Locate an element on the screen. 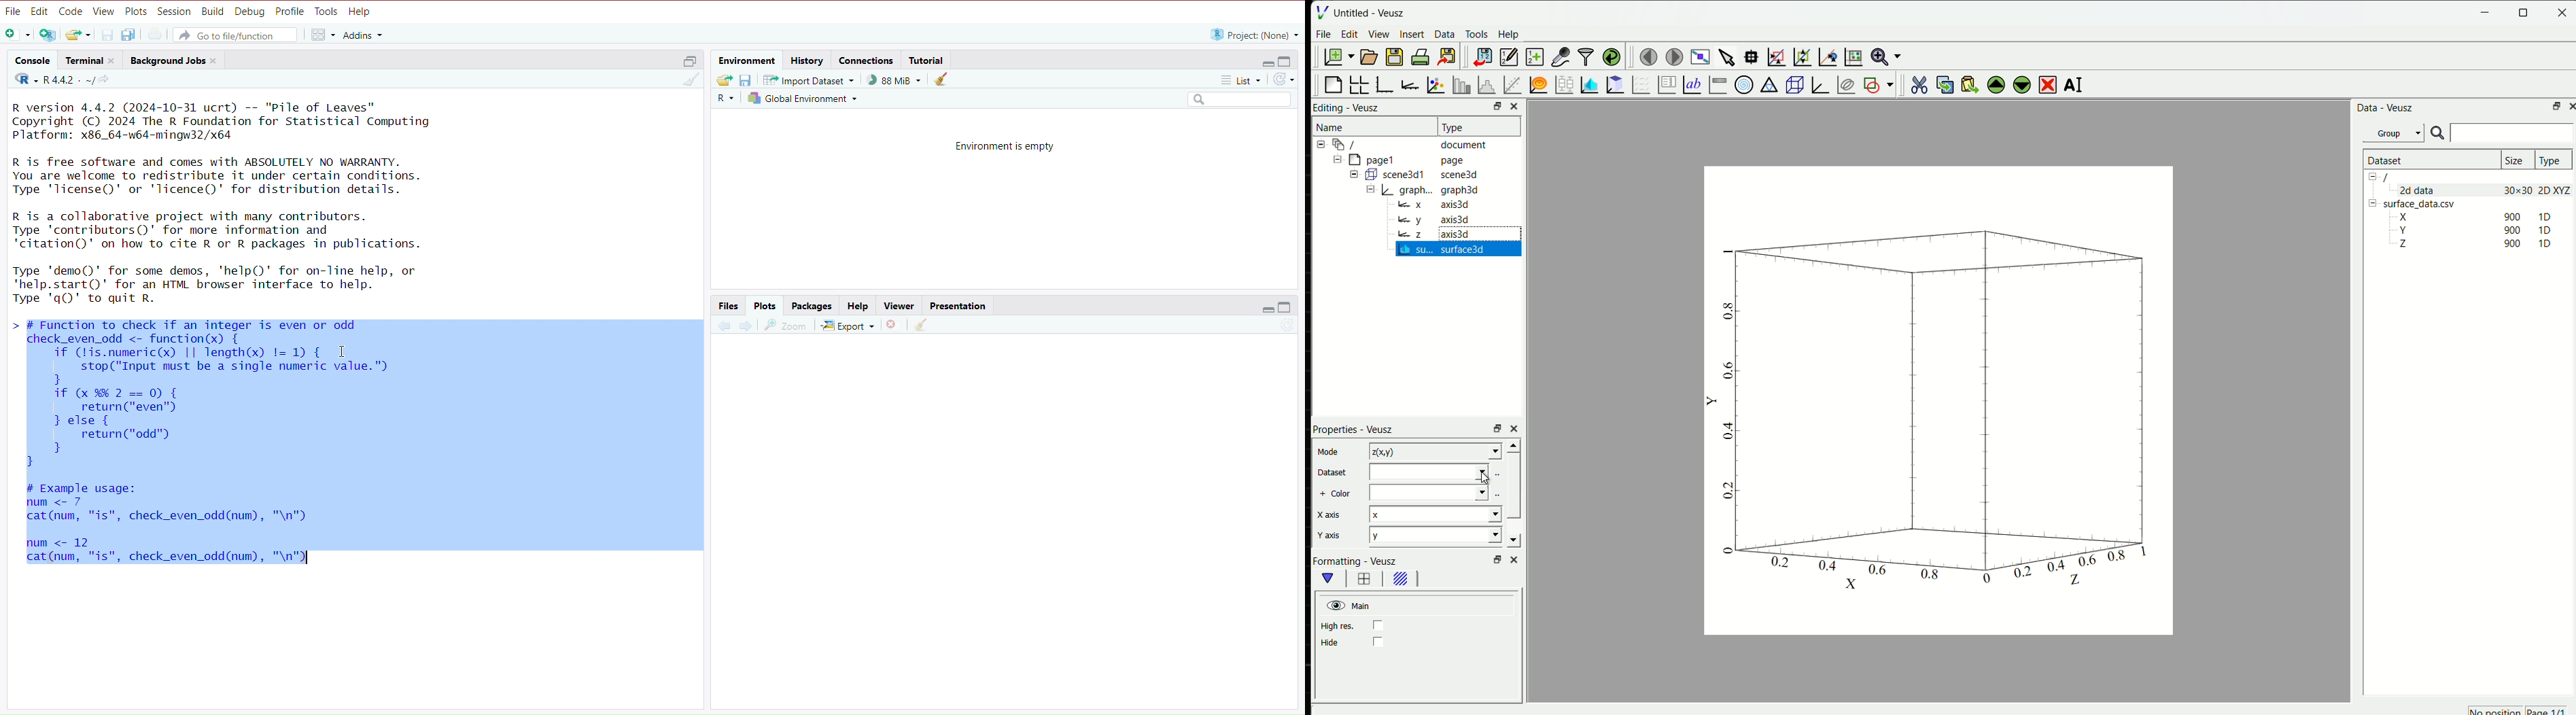 Image resolution: width=2576 pixels, height=728 pixels. clear object from workspace is located at coordinates (943, 81).